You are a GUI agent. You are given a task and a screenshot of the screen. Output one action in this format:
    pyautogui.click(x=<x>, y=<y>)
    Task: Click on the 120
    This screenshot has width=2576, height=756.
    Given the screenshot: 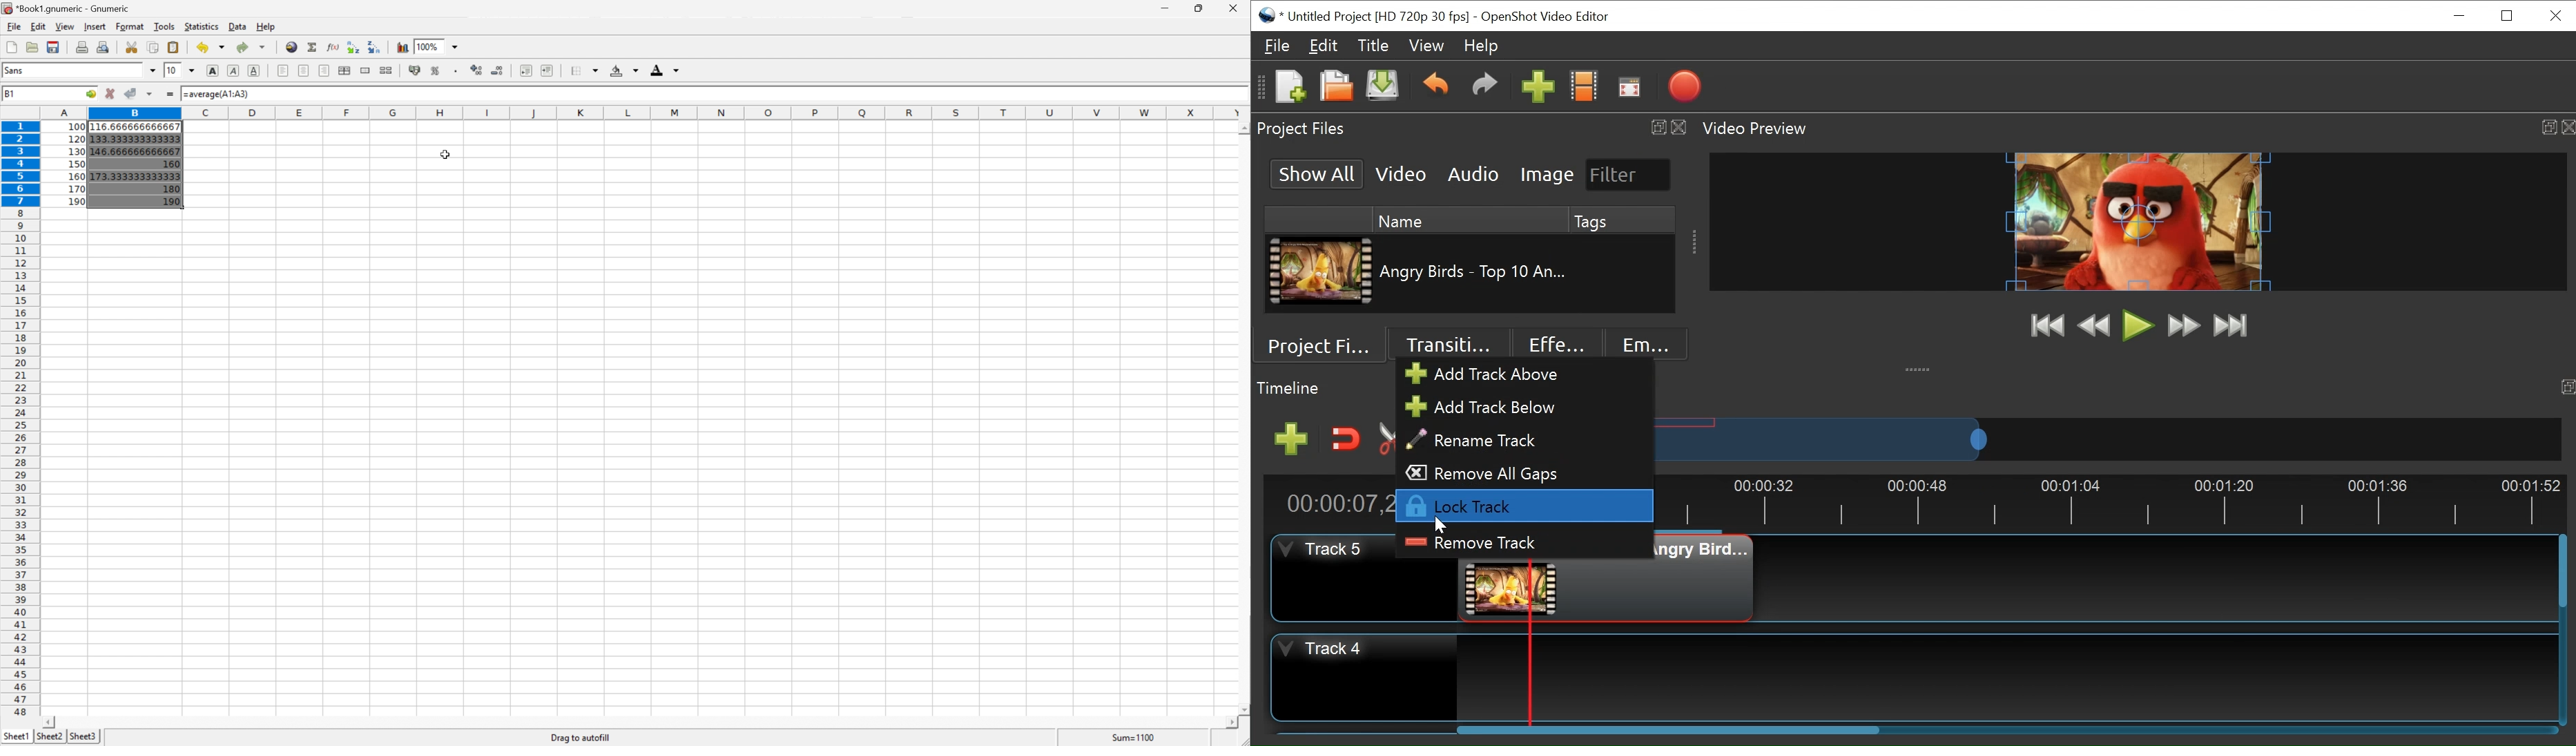 What is the action you would take?
    pyautogui.click(x=78, y=138)
    